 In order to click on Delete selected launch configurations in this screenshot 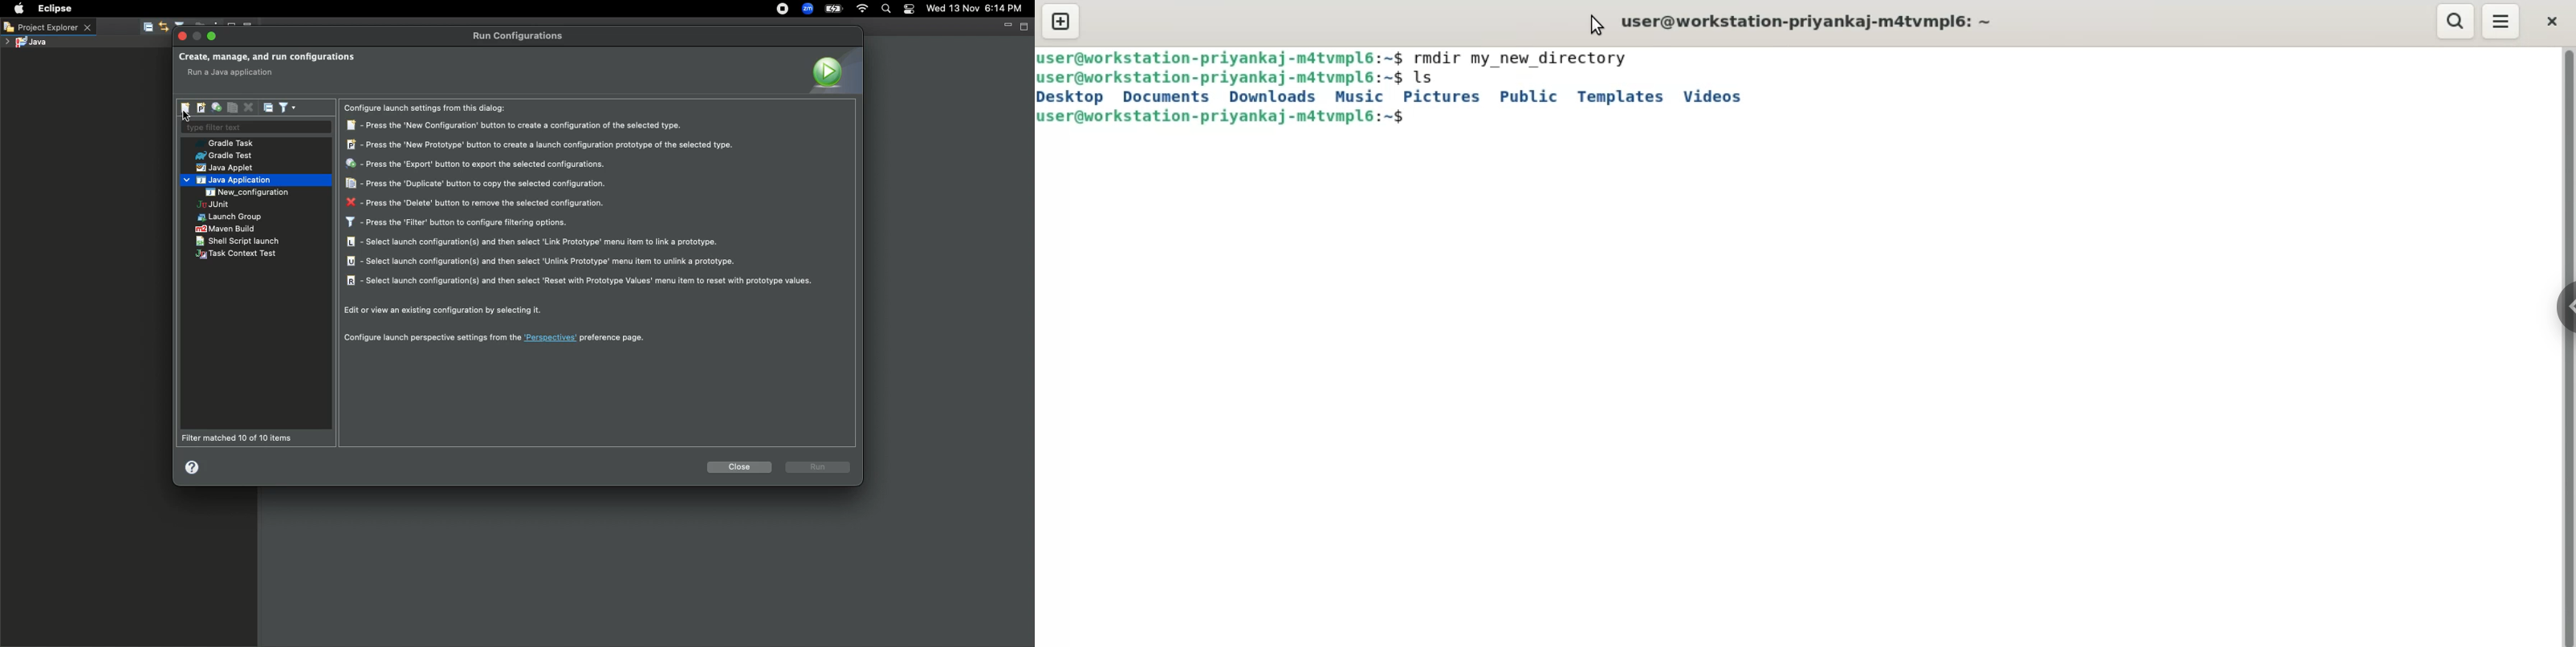, I will do `click(248, 109)`.